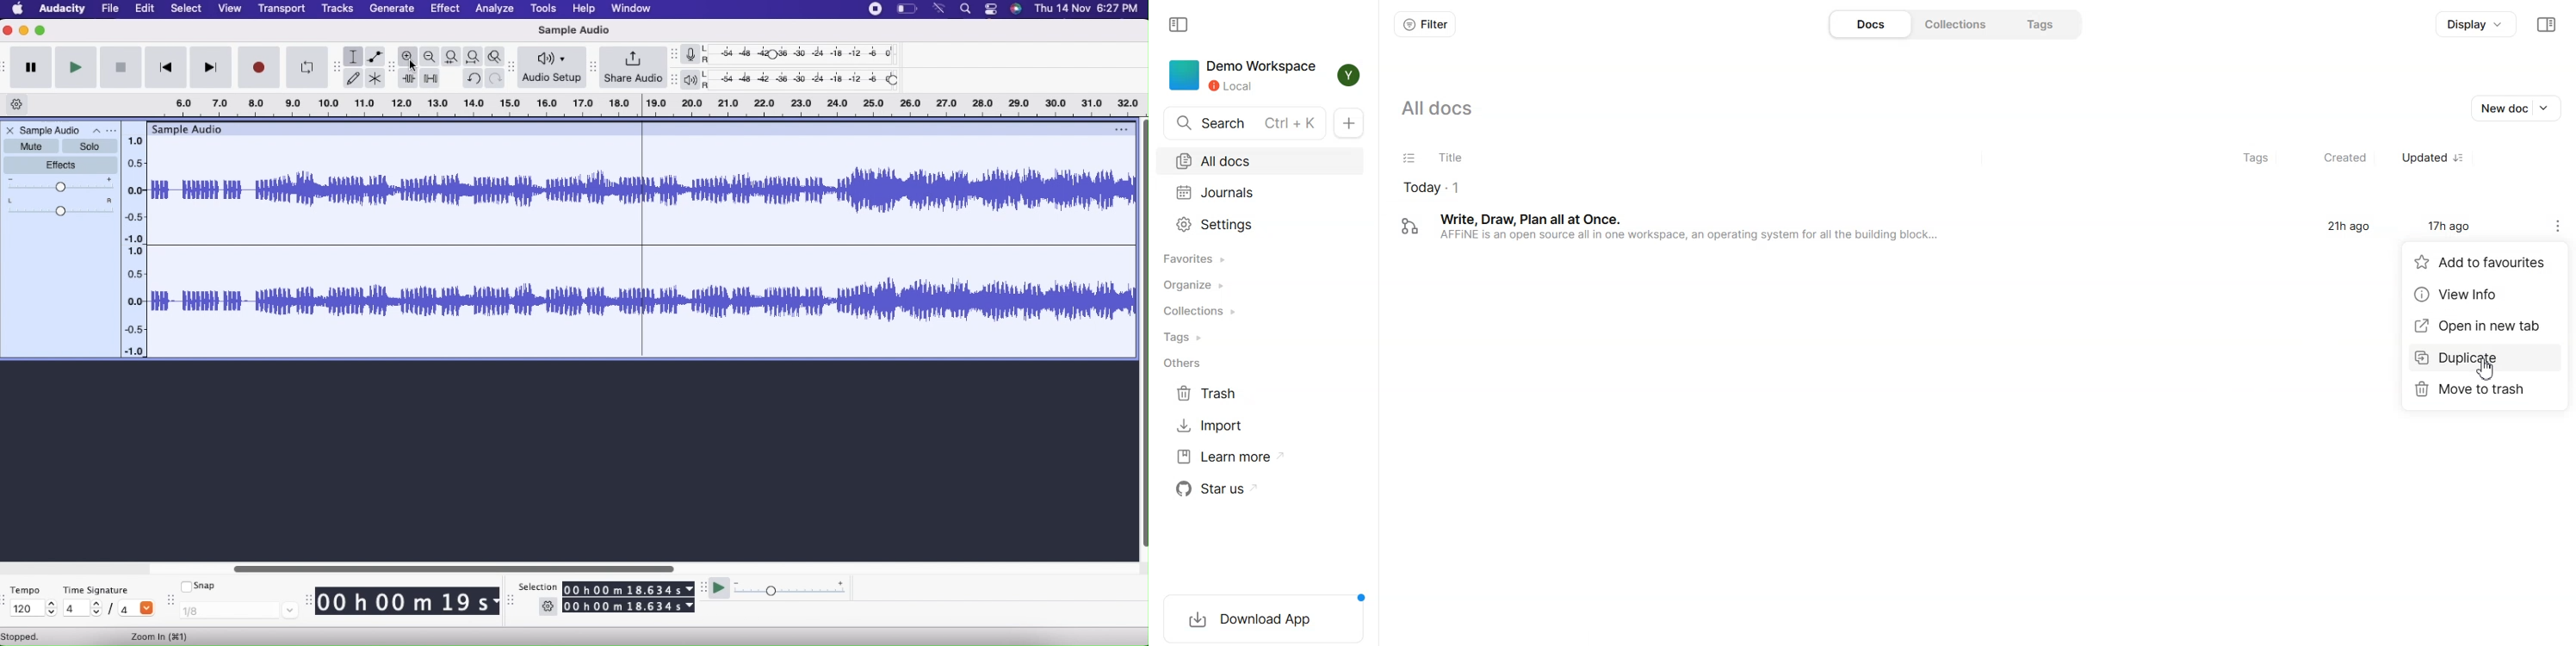 Image resolution: width=2576 pixels, height=672 pixels. Describe the element at coordinates (282, 9) in the screenshot. I see `Transport` at that location.